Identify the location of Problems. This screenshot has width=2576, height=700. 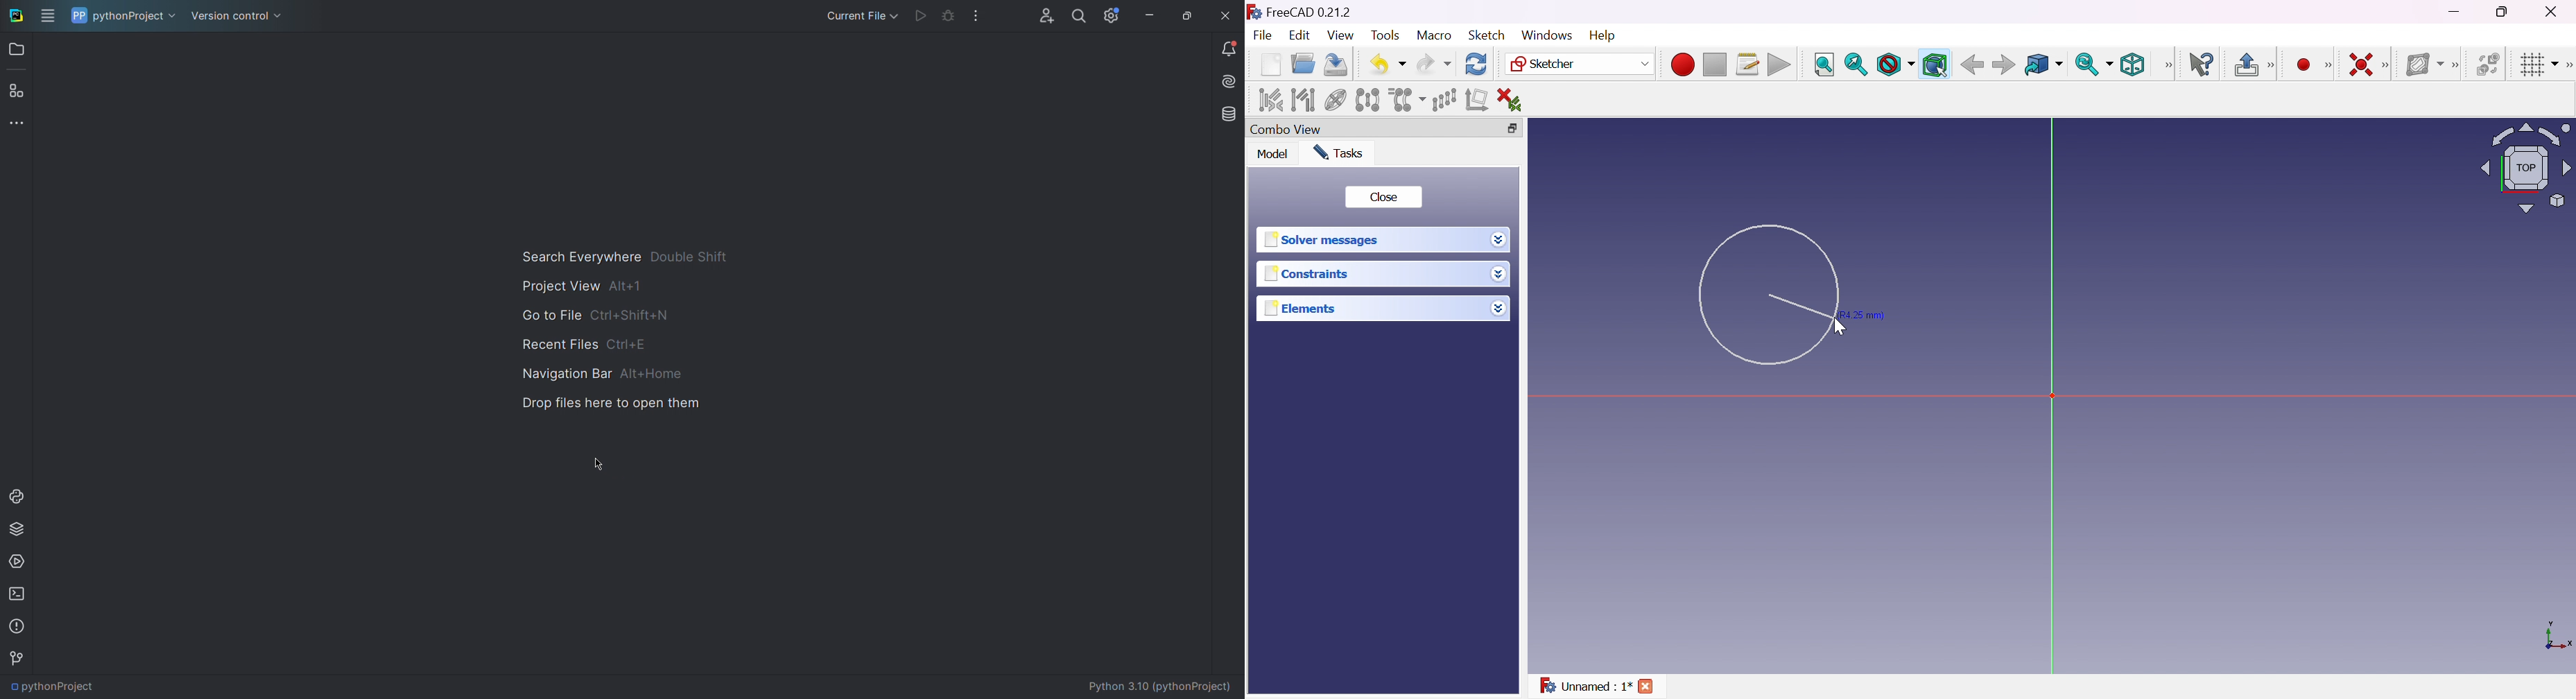
(19, 628).